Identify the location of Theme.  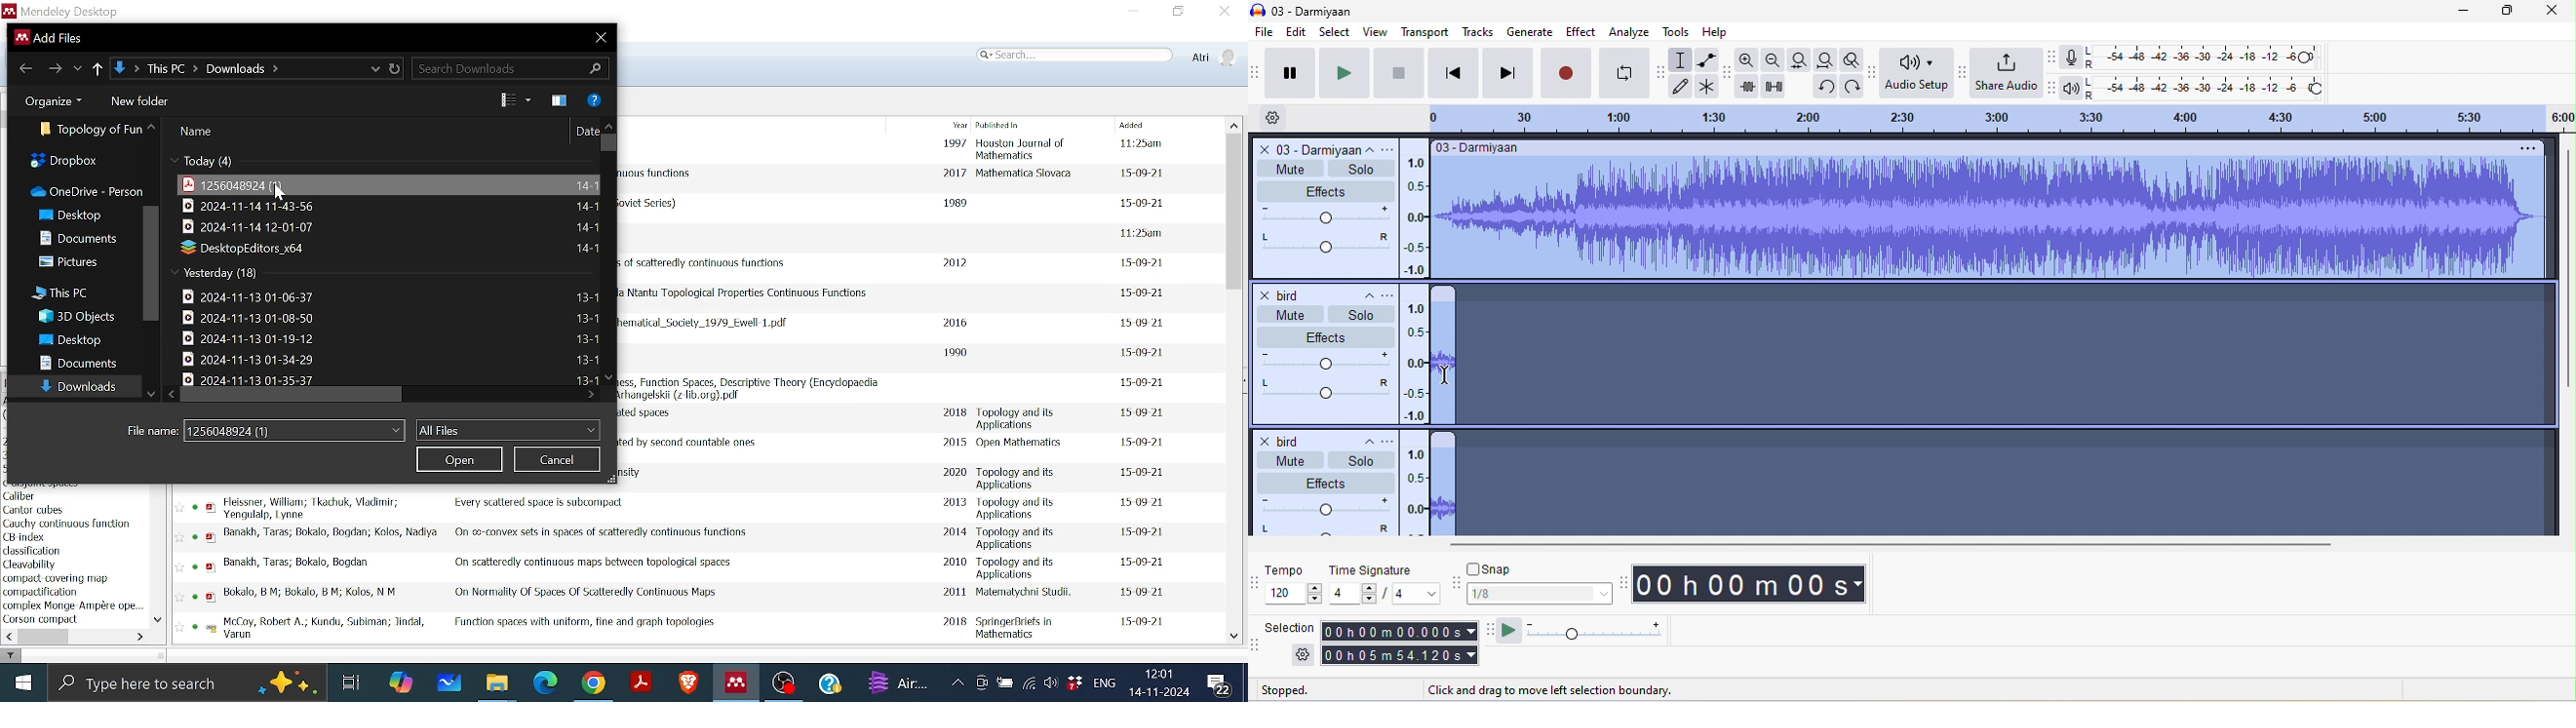
(555, 98).